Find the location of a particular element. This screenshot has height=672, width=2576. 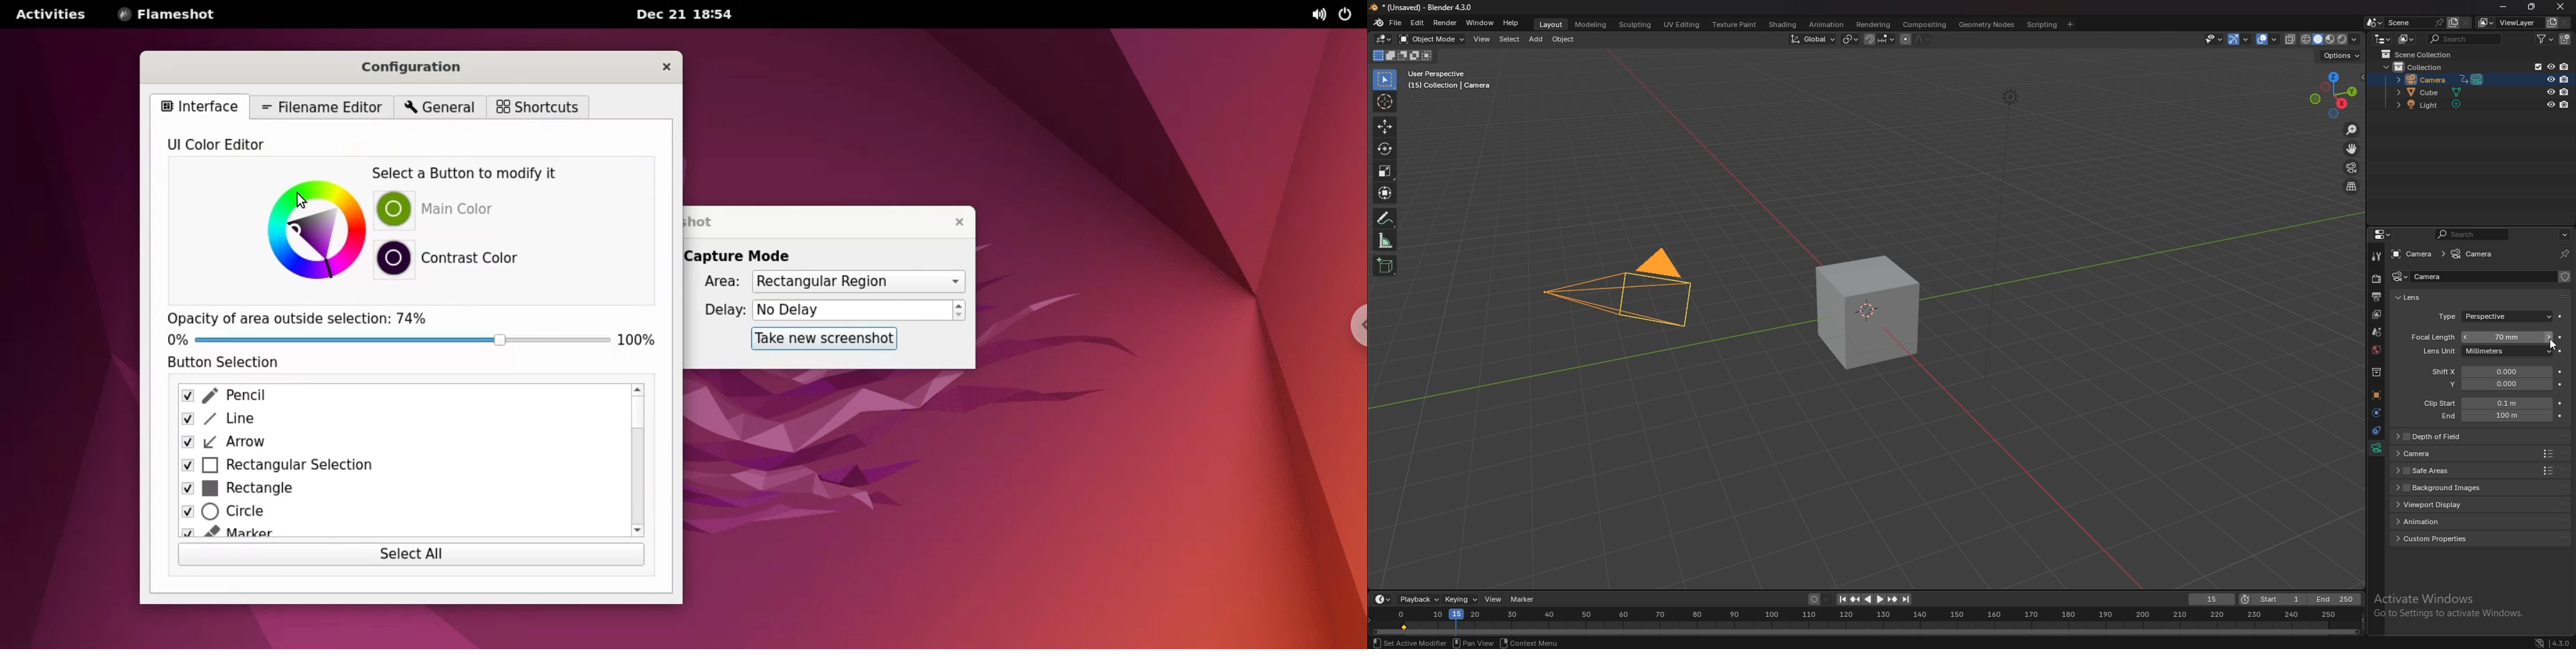

current frame is located at coordinates (2212, 600).